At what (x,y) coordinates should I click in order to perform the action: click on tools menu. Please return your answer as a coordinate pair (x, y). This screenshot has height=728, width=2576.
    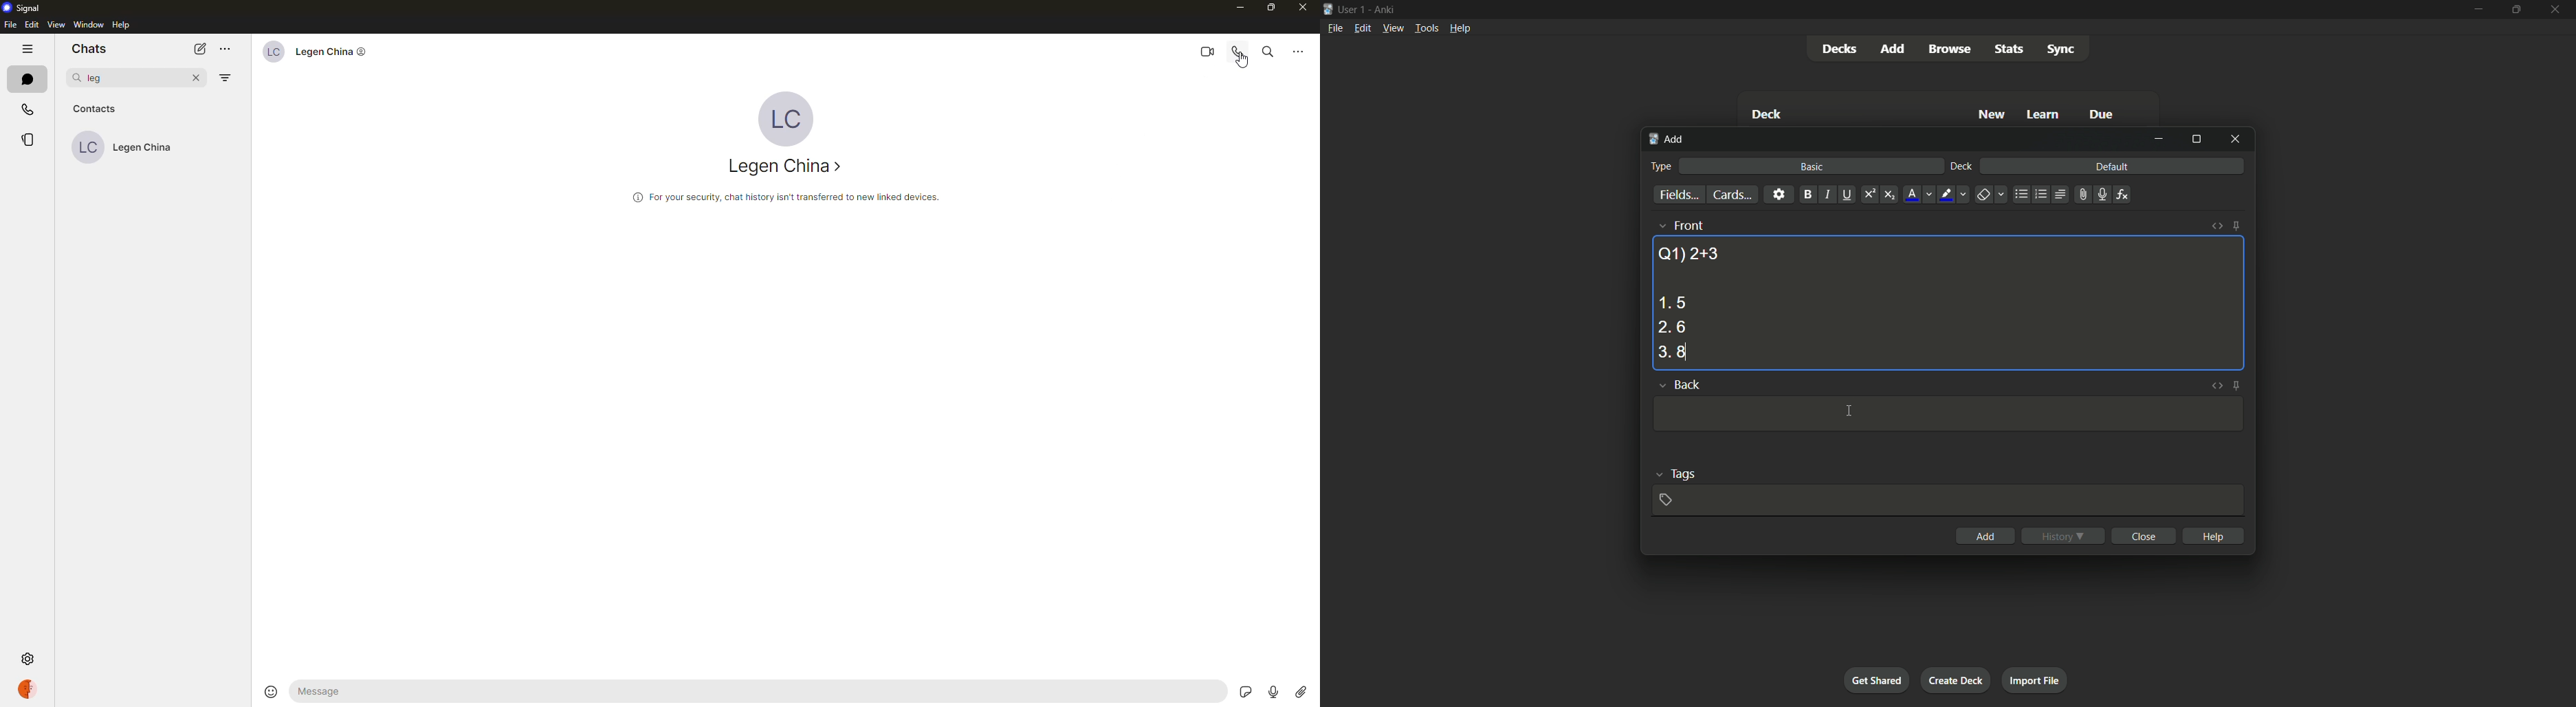
    Looking at the image, I should click on (1426, 27).